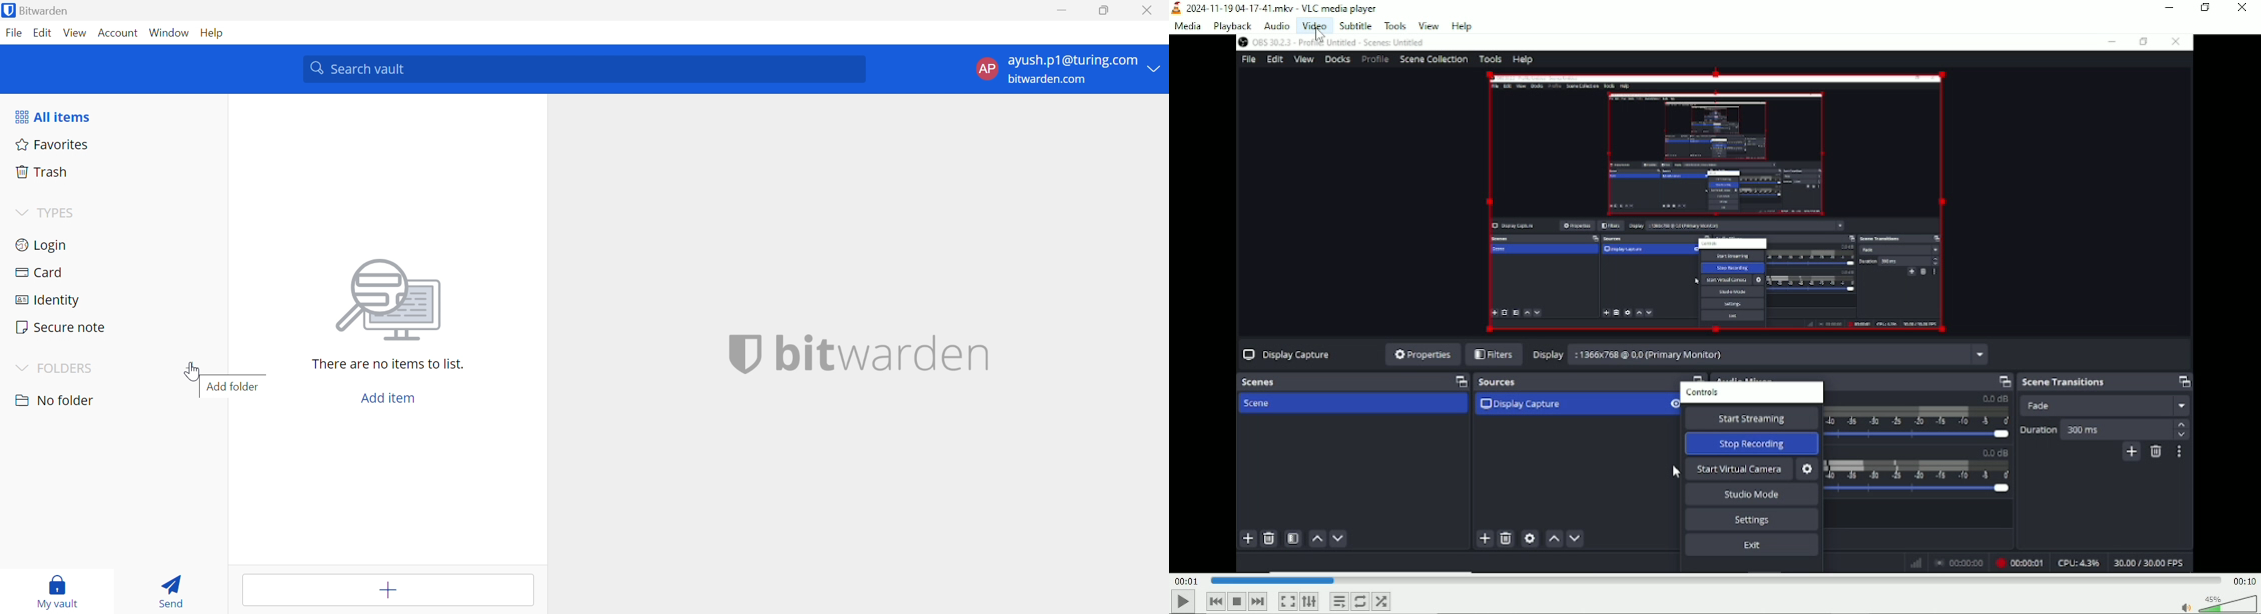 Image resolution: width=2268 pixels, height=616 pixels. What do you see at coordinates (386, 301) in the screenshot?
I see `image` at bounding box center [386, 301].